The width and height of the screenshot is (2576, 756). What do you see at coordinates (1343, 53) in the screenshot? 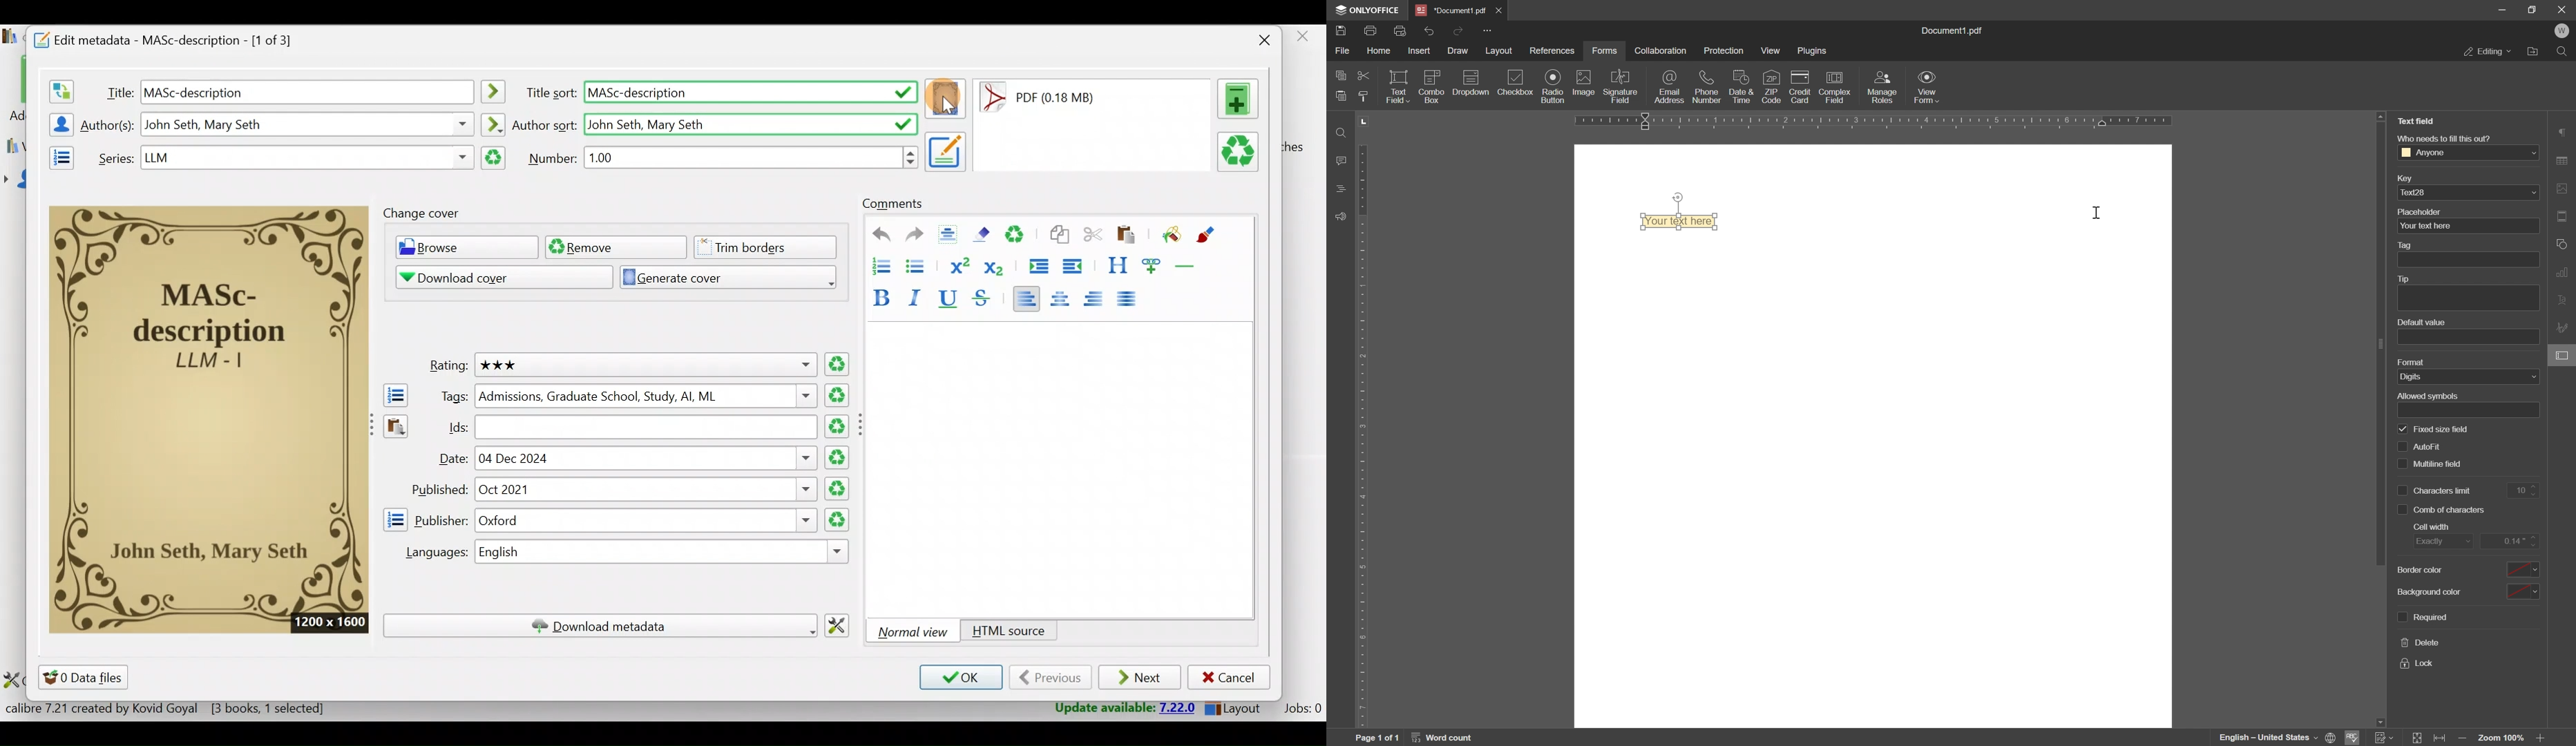
I see `file` at bounding box center [1343, 53].